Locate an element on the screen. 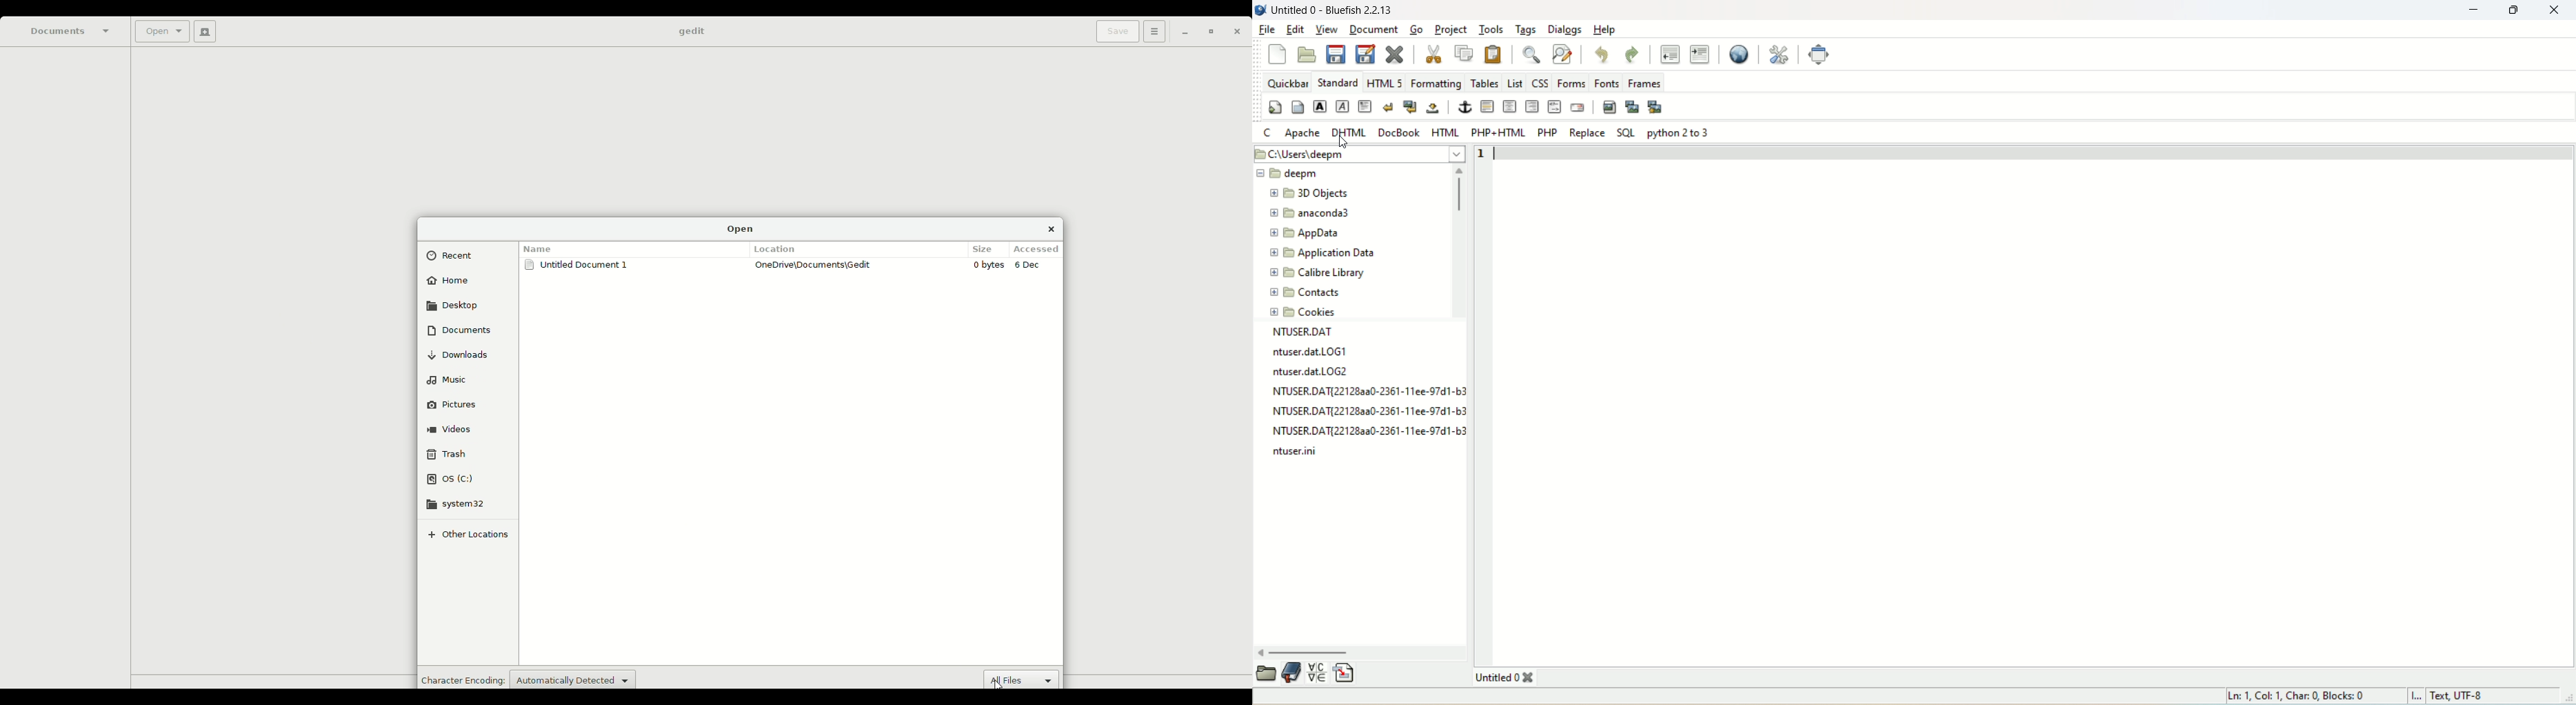 The width and height of the screenshot is (2576, 728). Videos is located at coordinates (453, 427).